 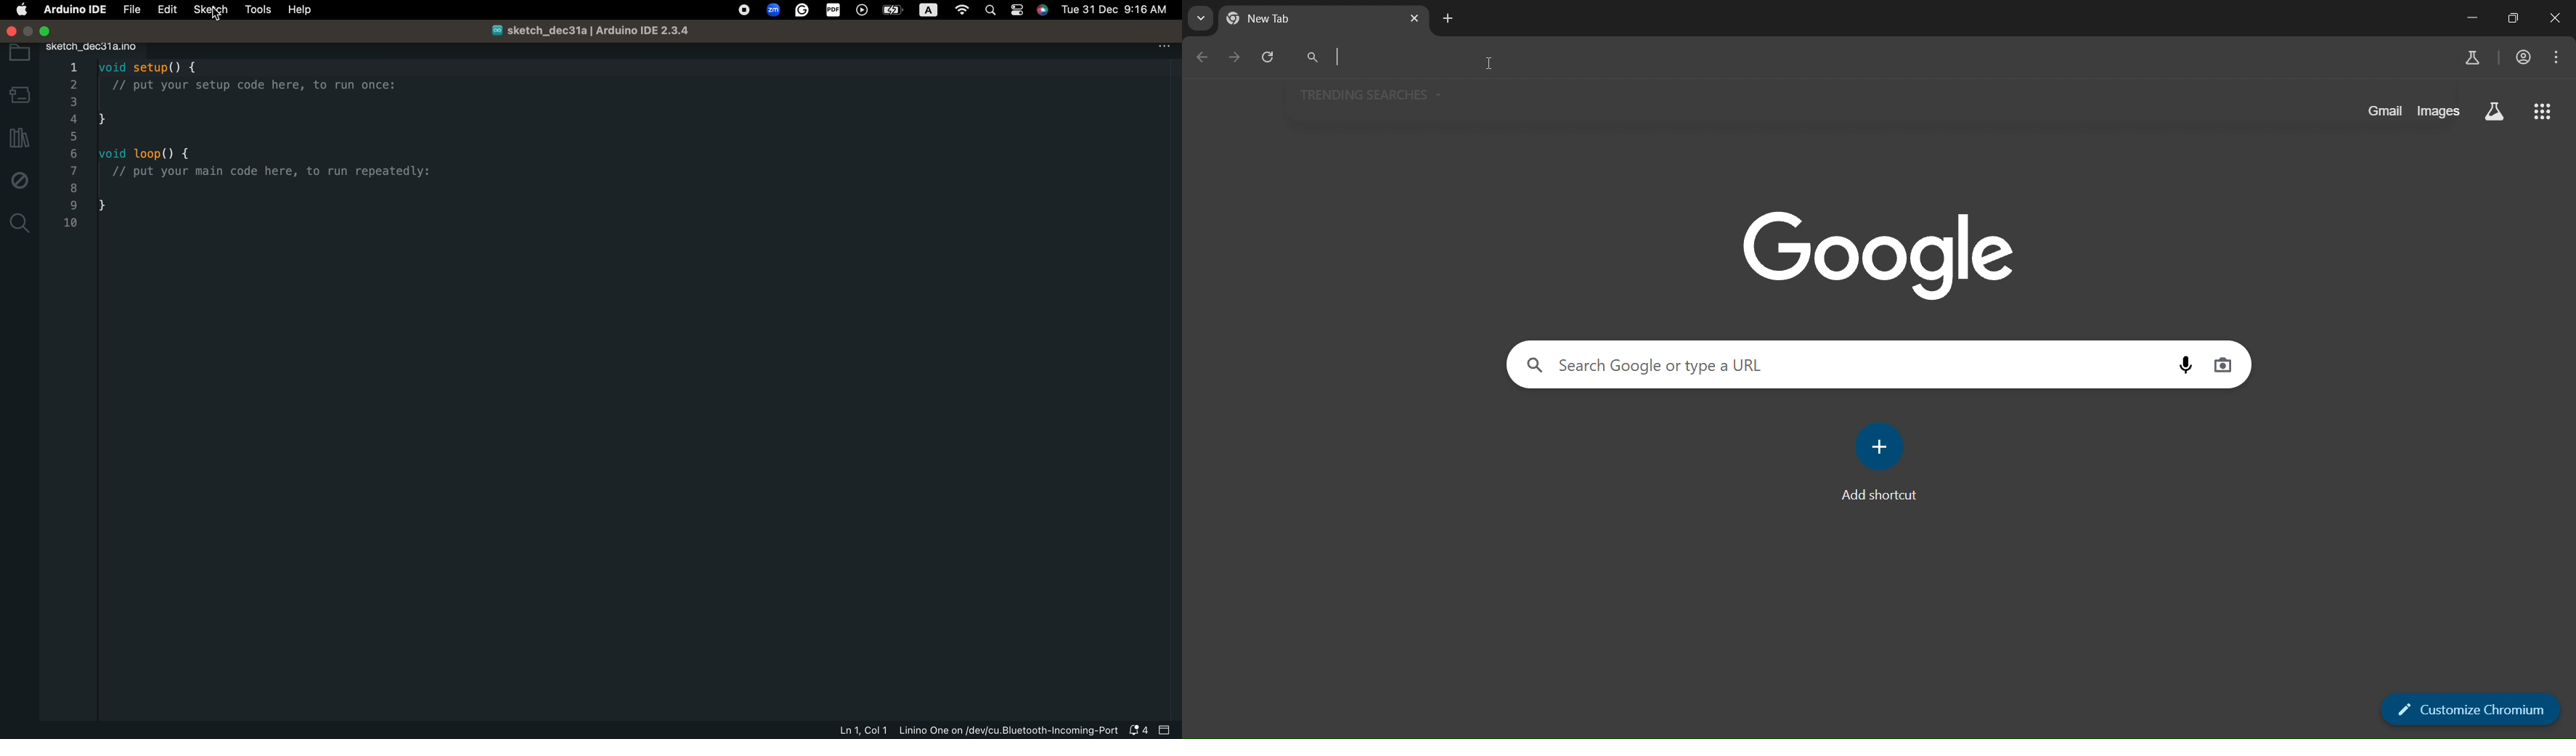 I want to click on help, so click(x=307, y=11).